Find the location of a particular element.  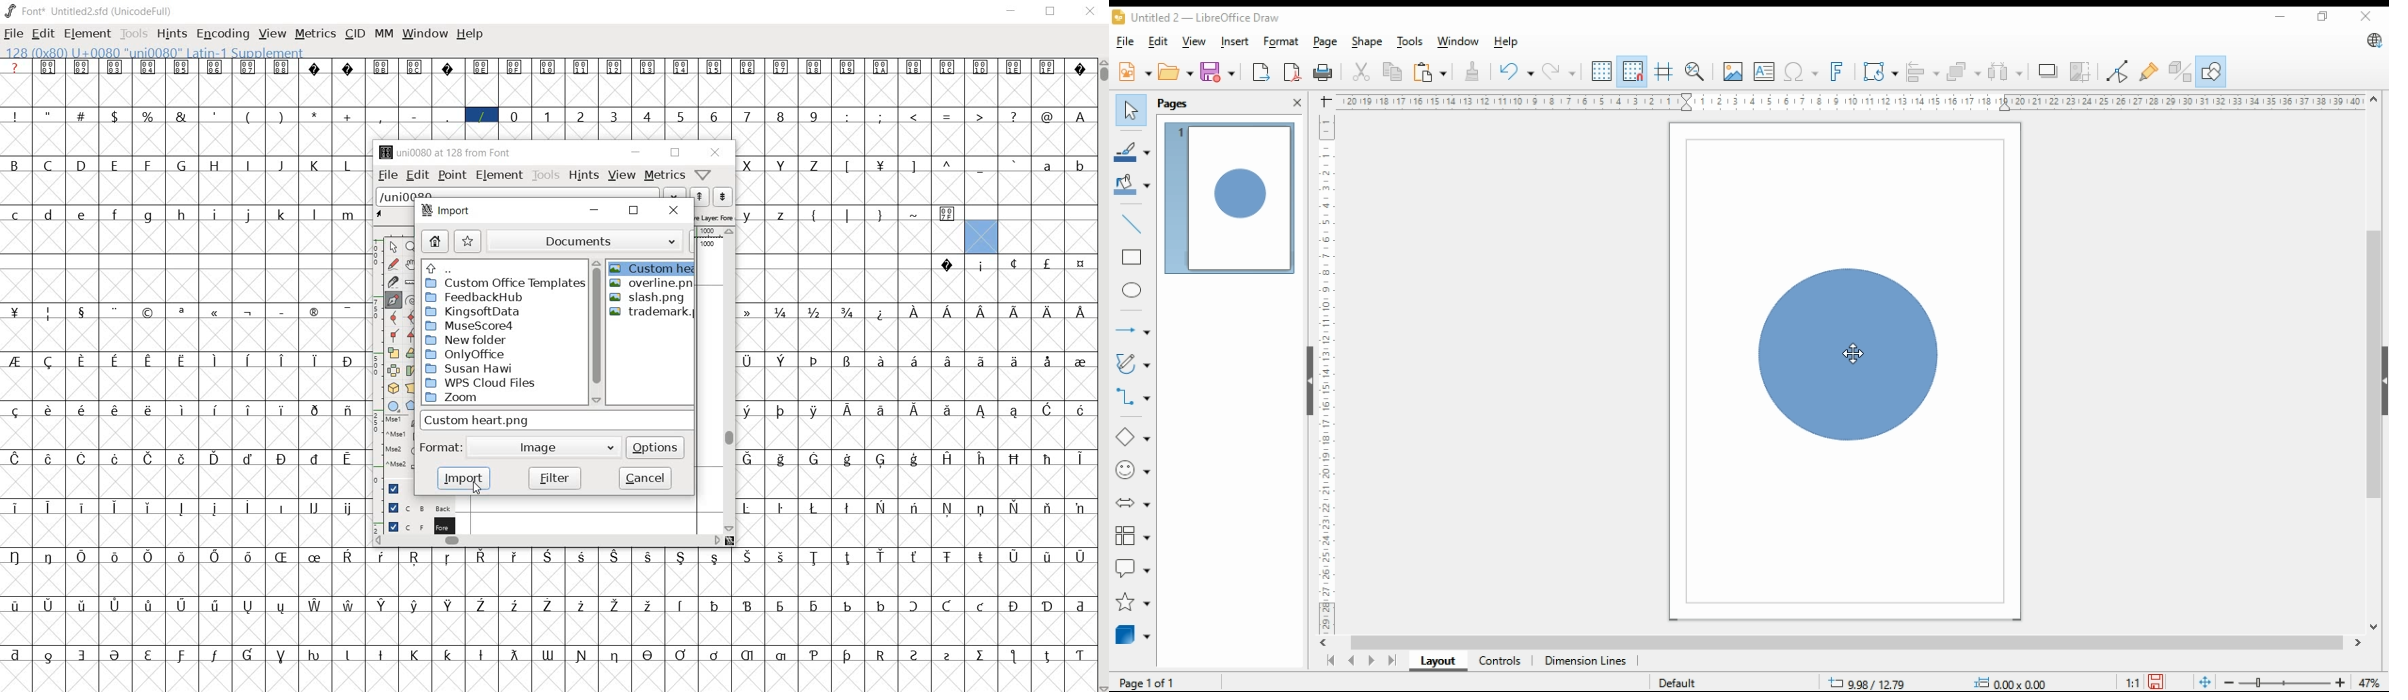

home is located at coordinates (434, 241).